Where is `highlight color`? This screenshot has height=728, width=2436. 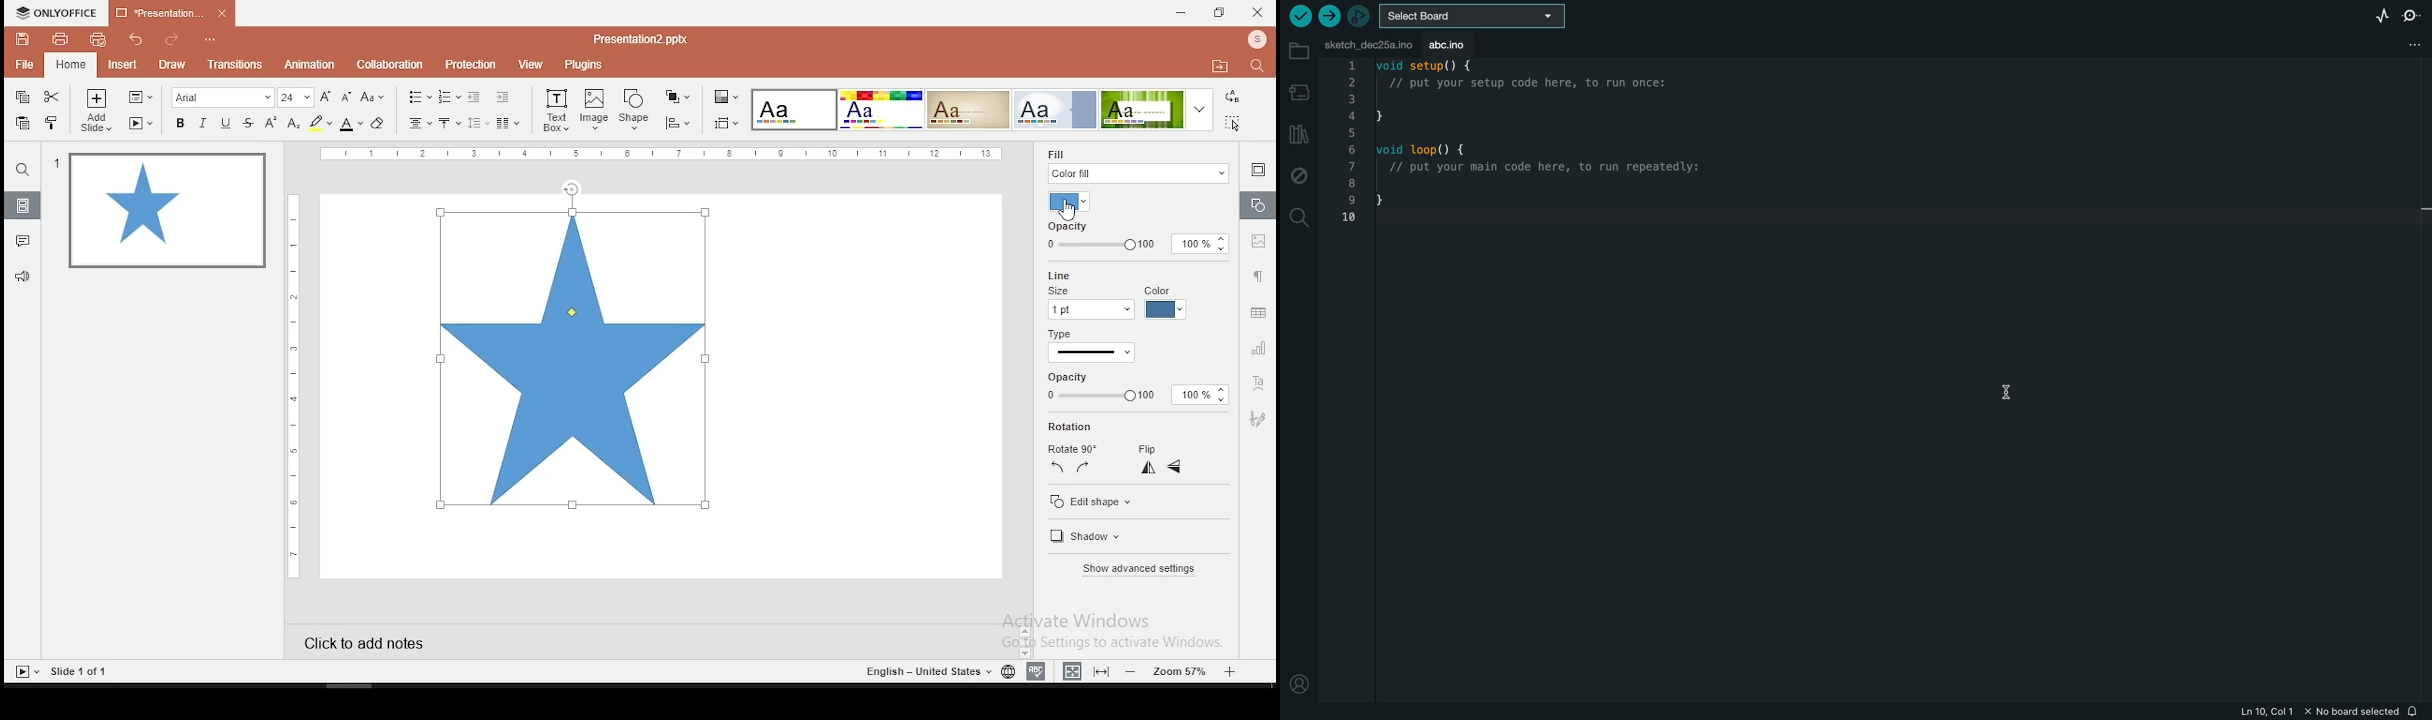
highlight color is located at coordinates (320, 124).